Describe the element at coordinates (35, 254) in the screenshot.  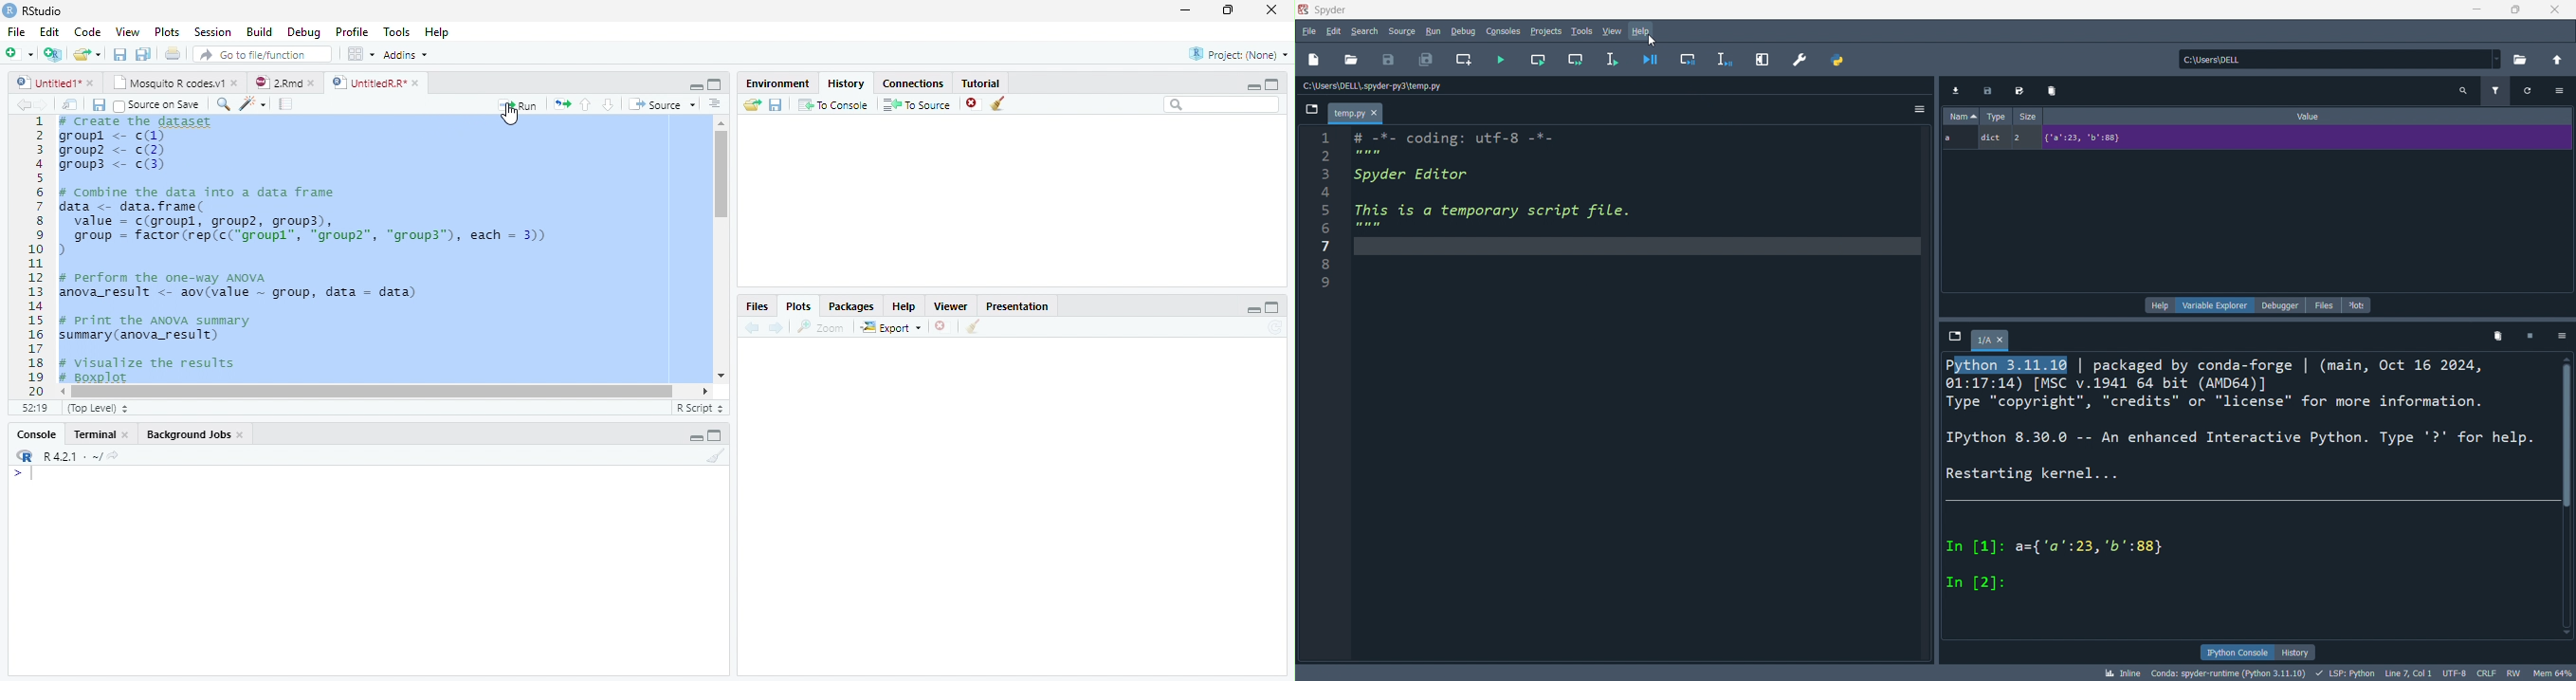
I see `1` at that location.